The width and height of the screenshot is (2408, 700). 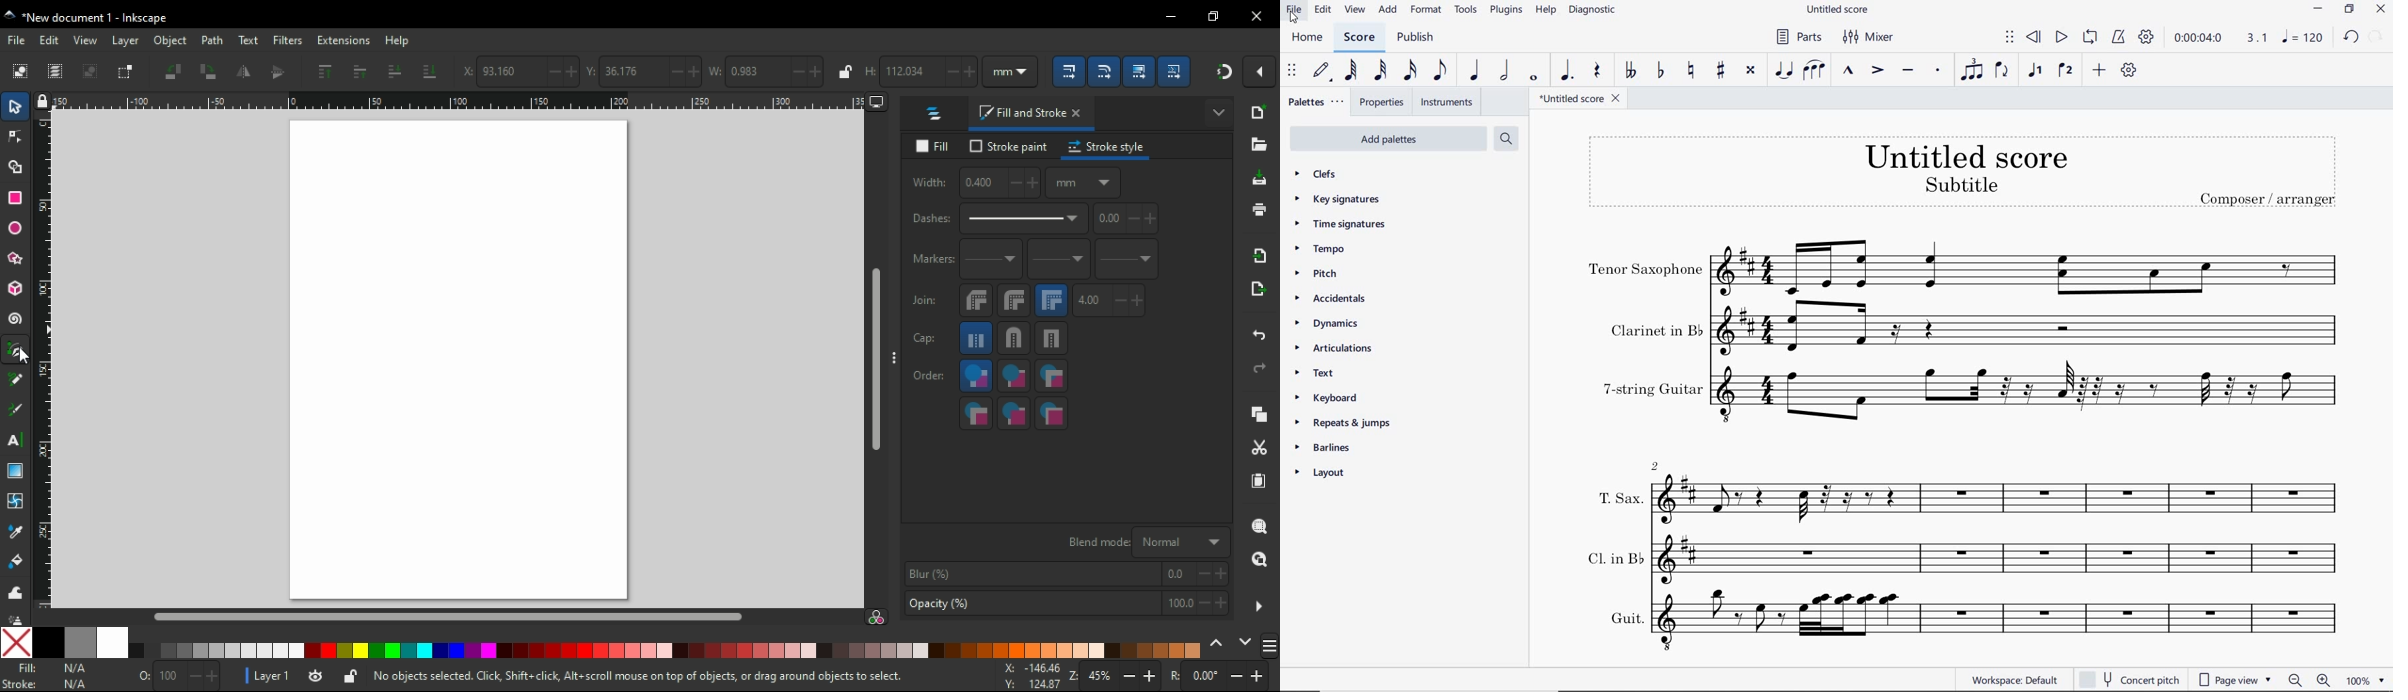 I want to click on TOGGLE DOUBLE-FLAT, so click(x=1631, y=71).